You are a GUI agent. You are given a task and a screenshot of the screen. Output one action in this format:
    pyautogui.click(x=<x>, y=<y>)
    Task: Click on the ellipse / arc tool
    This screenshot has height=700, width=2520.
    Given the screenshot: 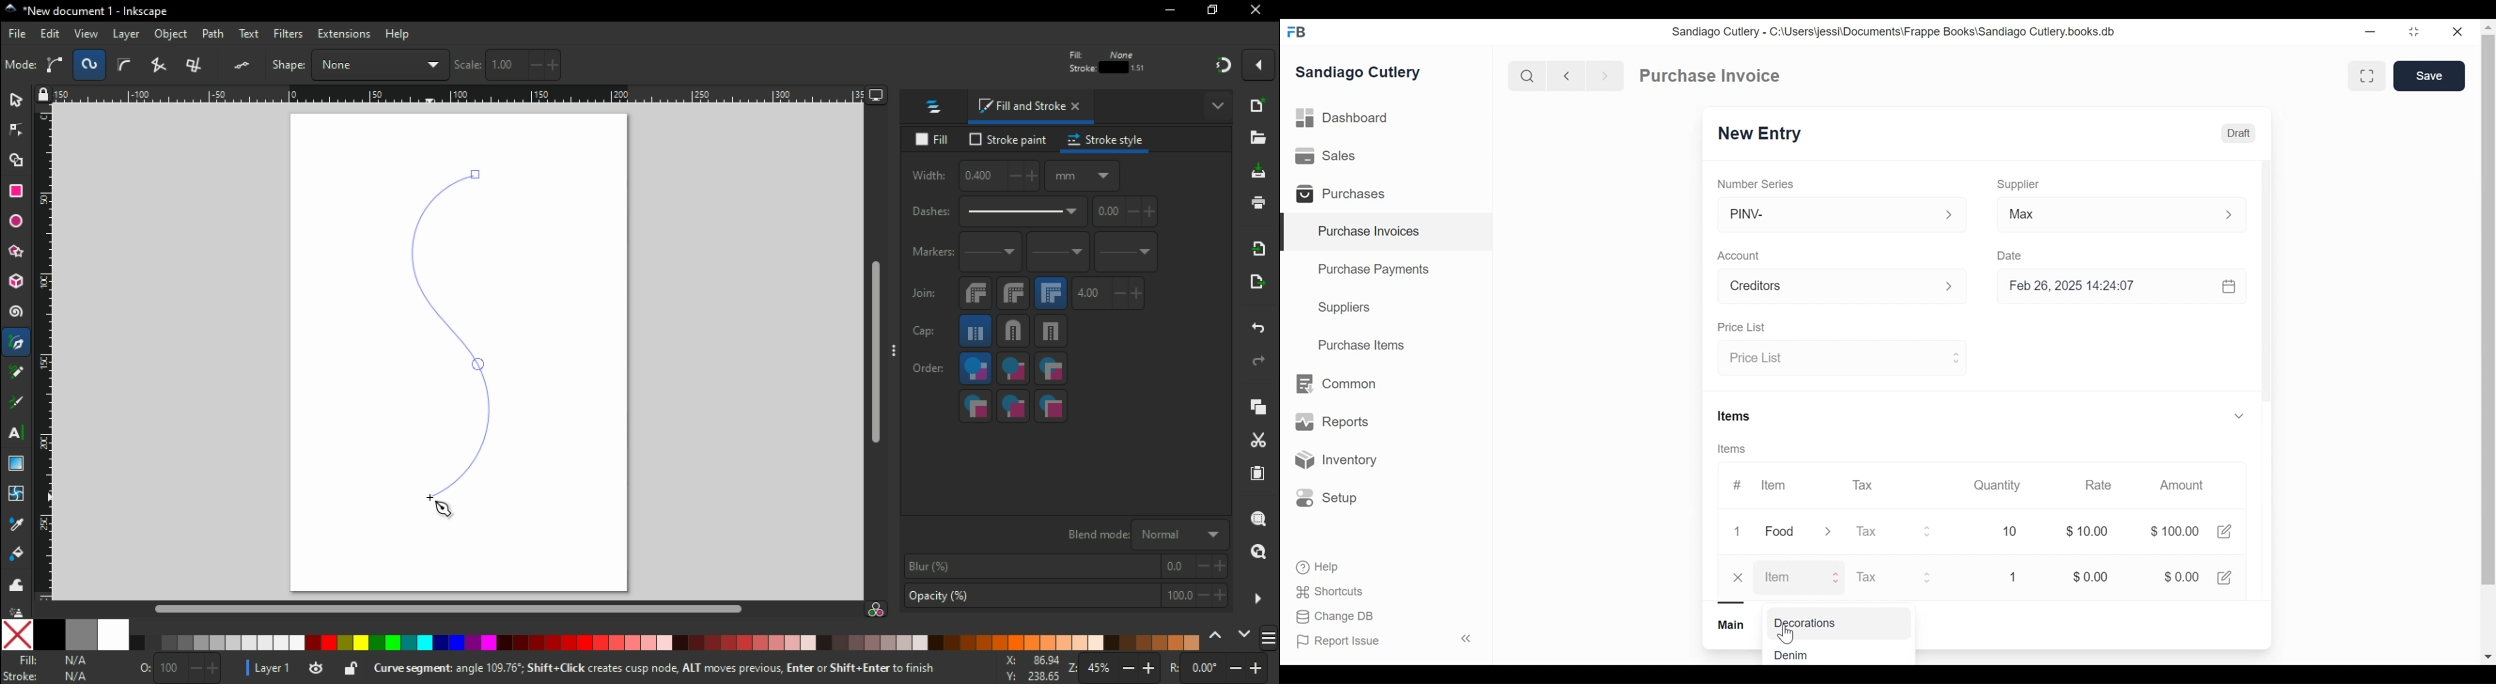 What is the action you would take?
    pyautogui.click(x=16, y=220)
    